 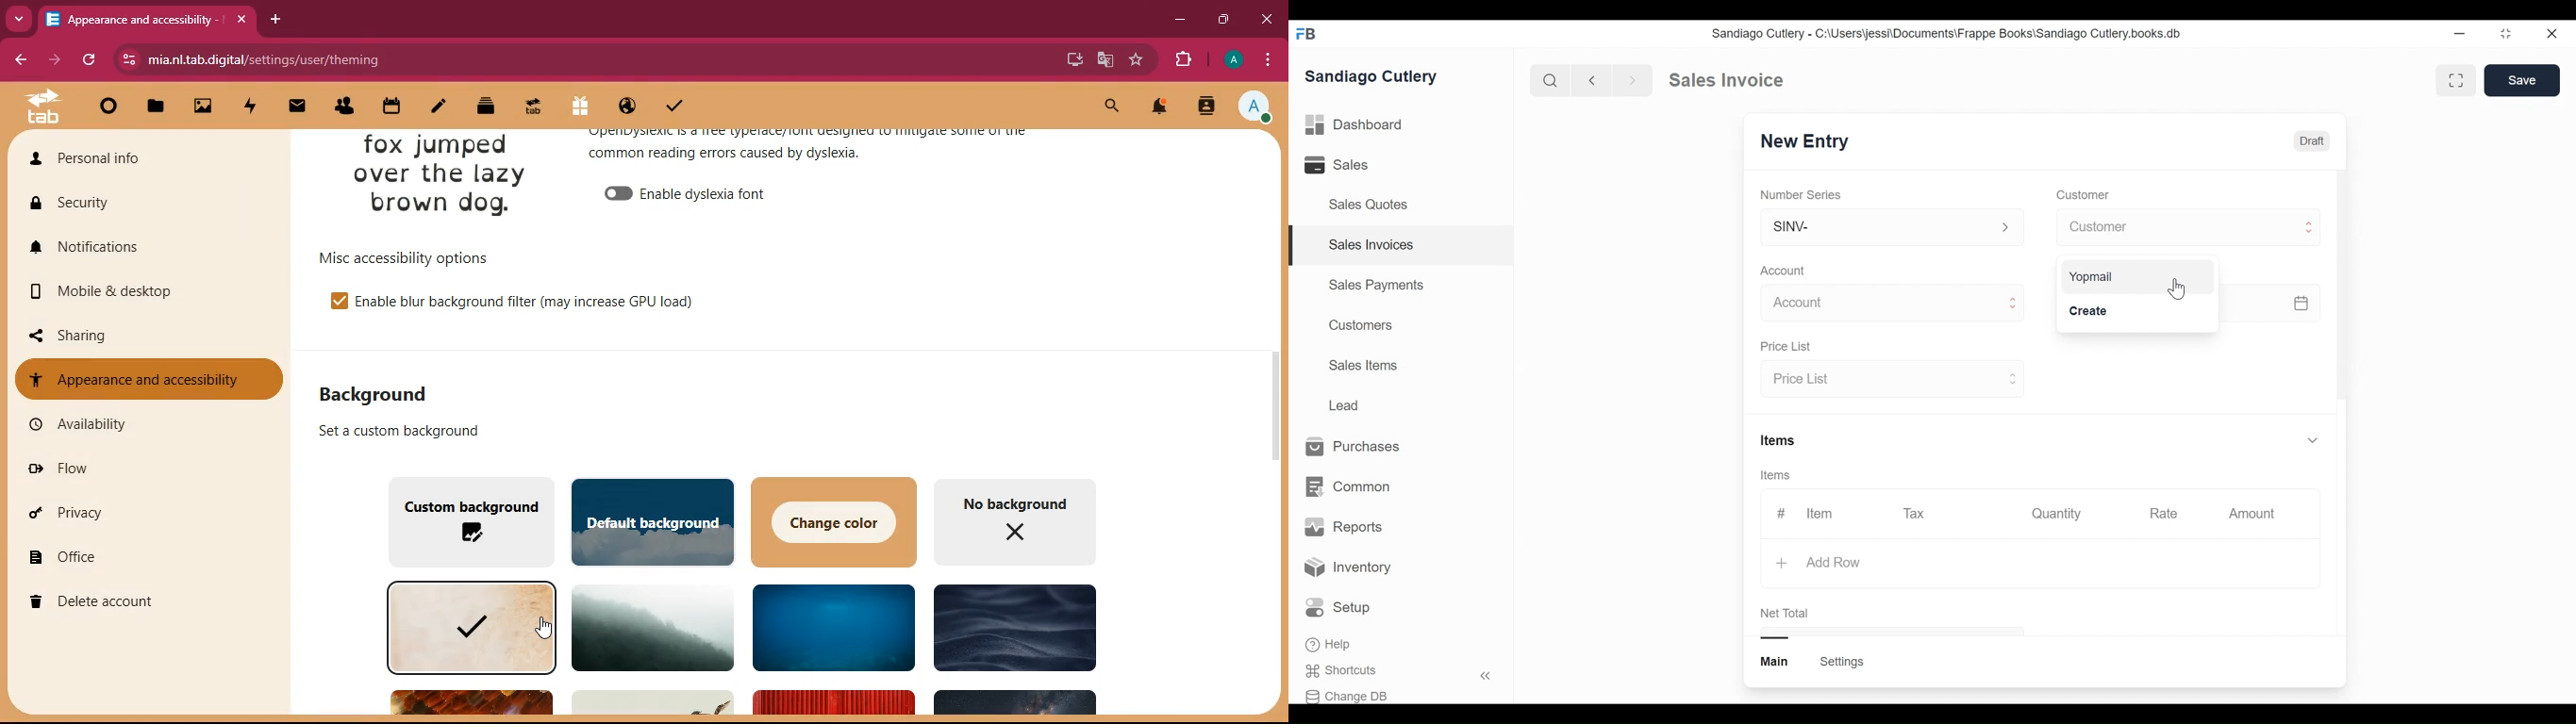 What do you see at coordinates (581, 107) in the screenshot?
I see `gift` at bounding box center [581, 107].